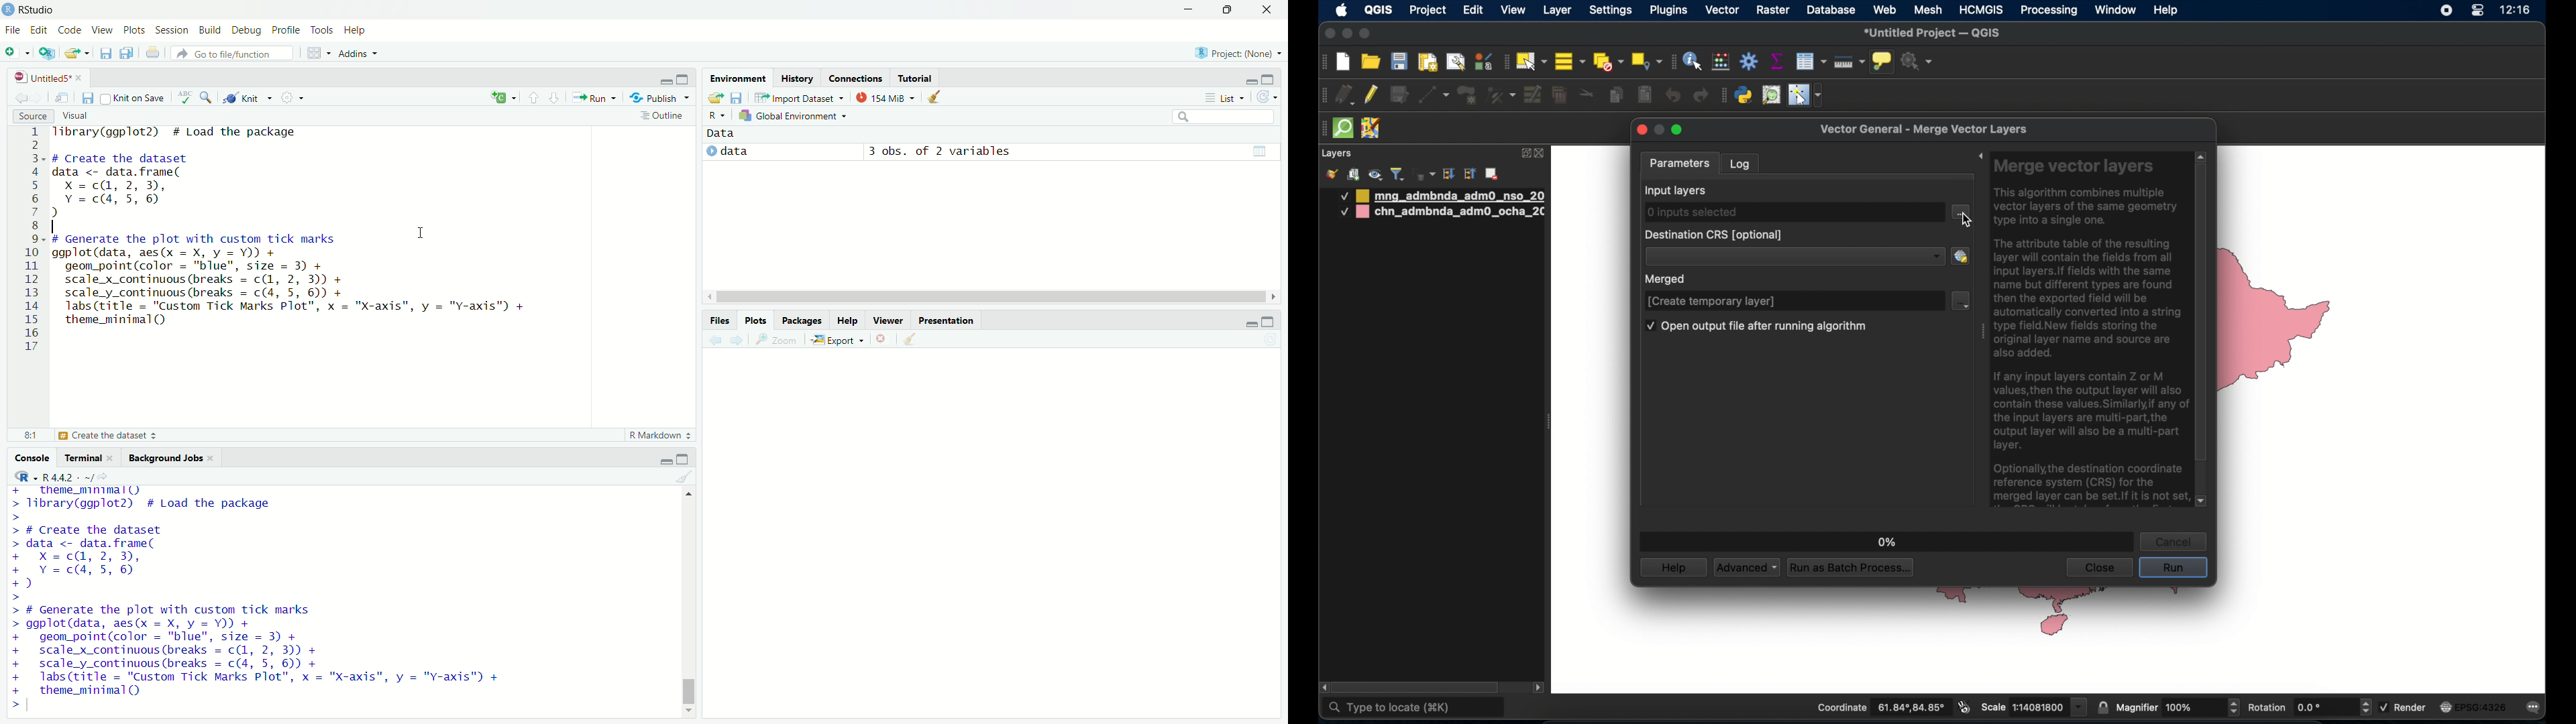 This screenshot has height=728, width=2576. Describe the element at coordinates (28, 116) in the screenshot. I see `source` at that location.